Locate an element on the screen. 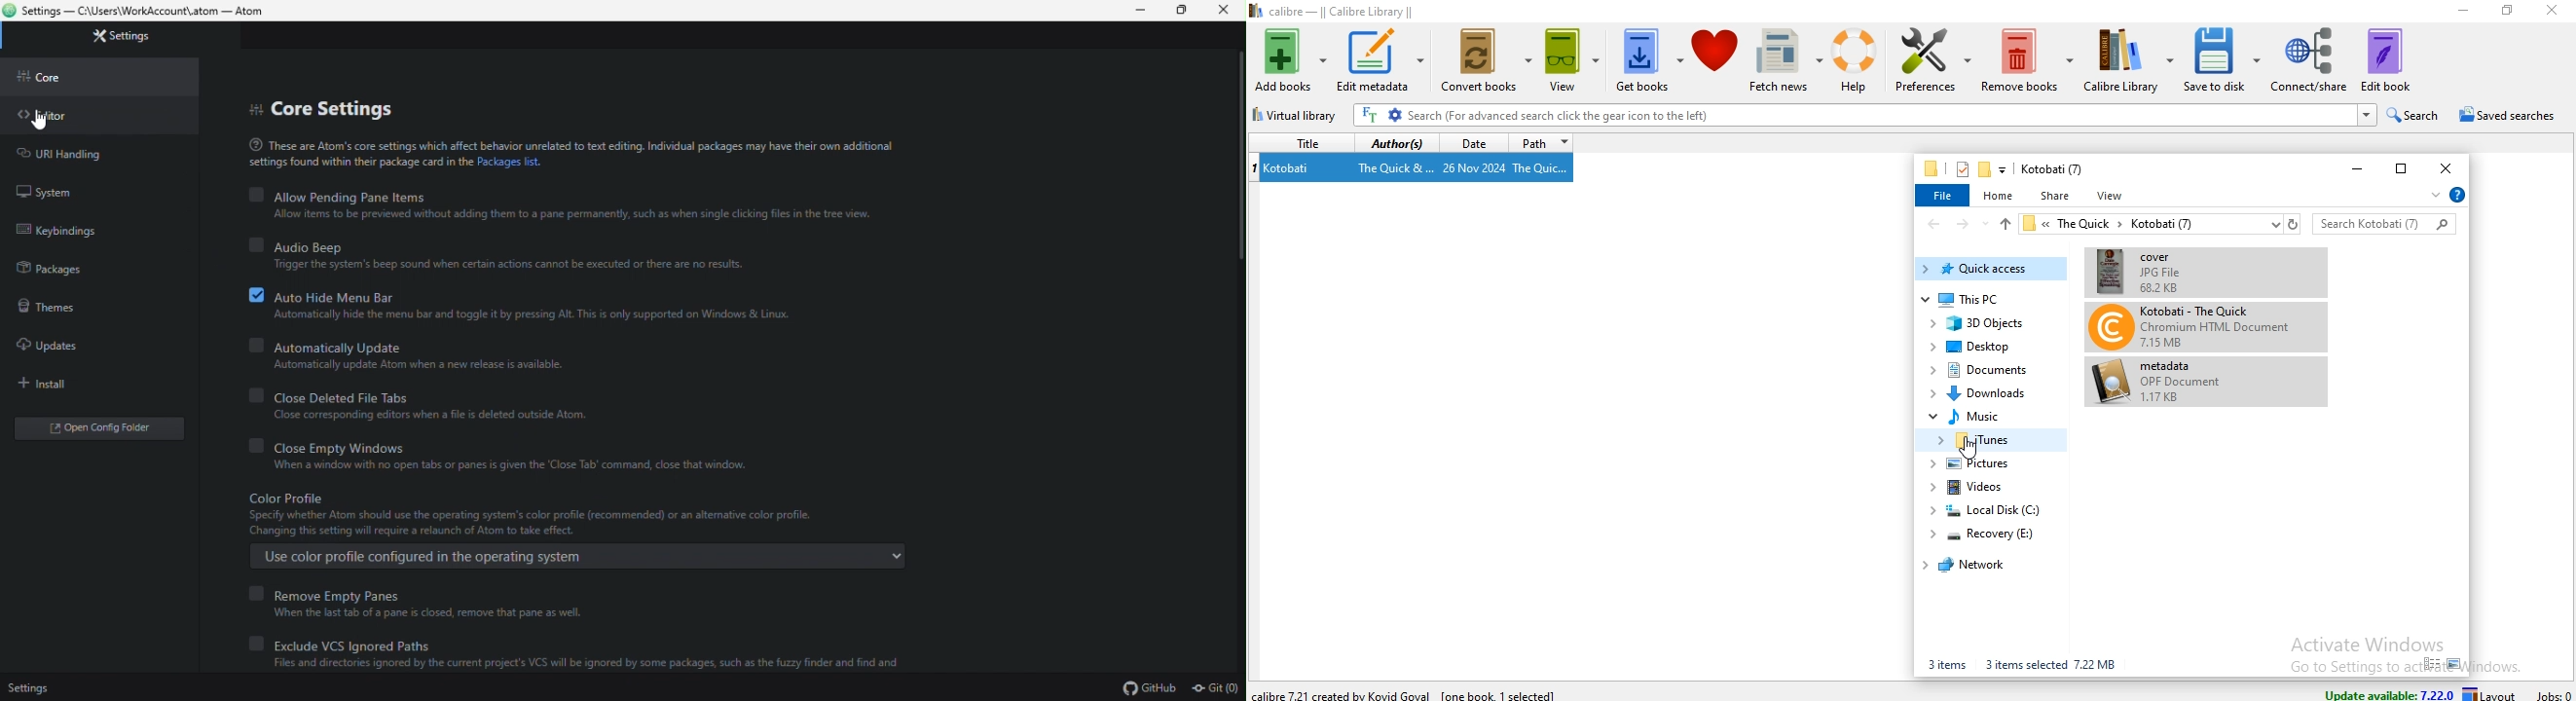  Search (For advanced search click the gear icon to the left) is located at coordinates (1864, 115).